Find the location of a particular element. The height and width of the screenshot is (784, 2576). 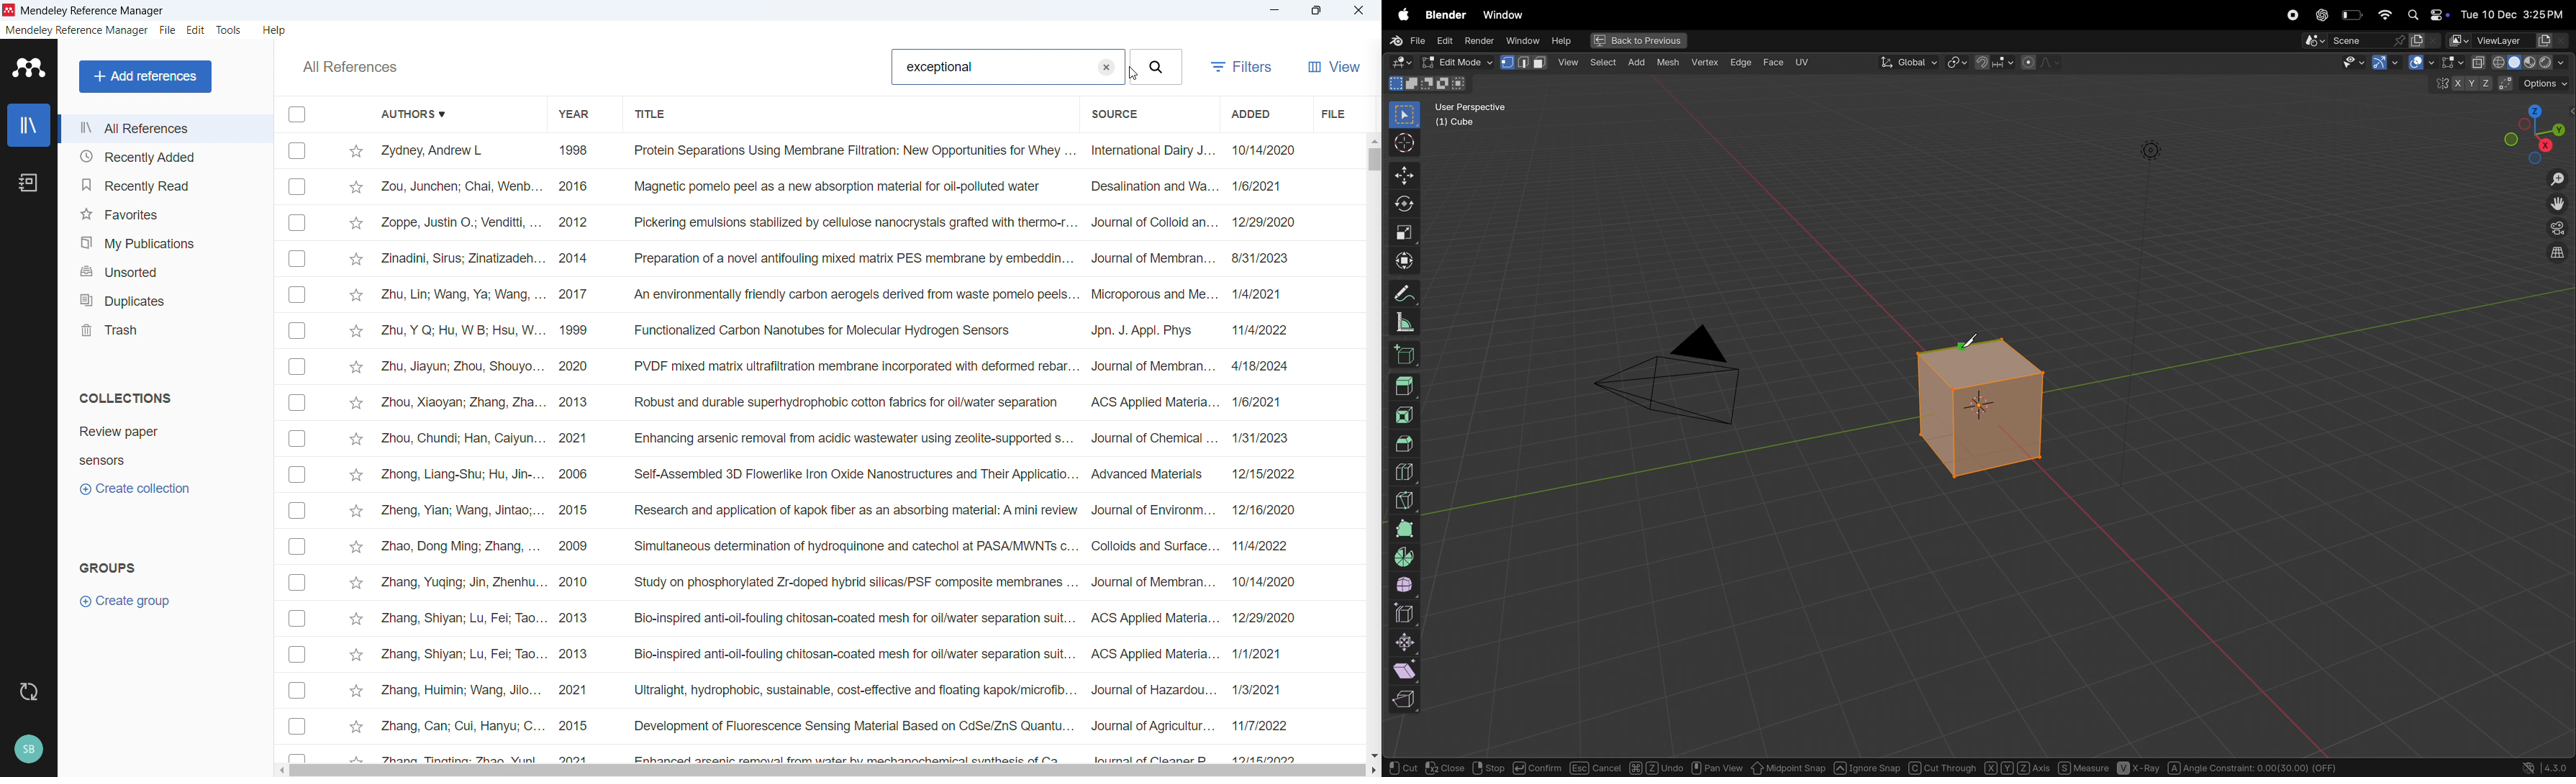

Cancel is located at coordinates (1595, 767).